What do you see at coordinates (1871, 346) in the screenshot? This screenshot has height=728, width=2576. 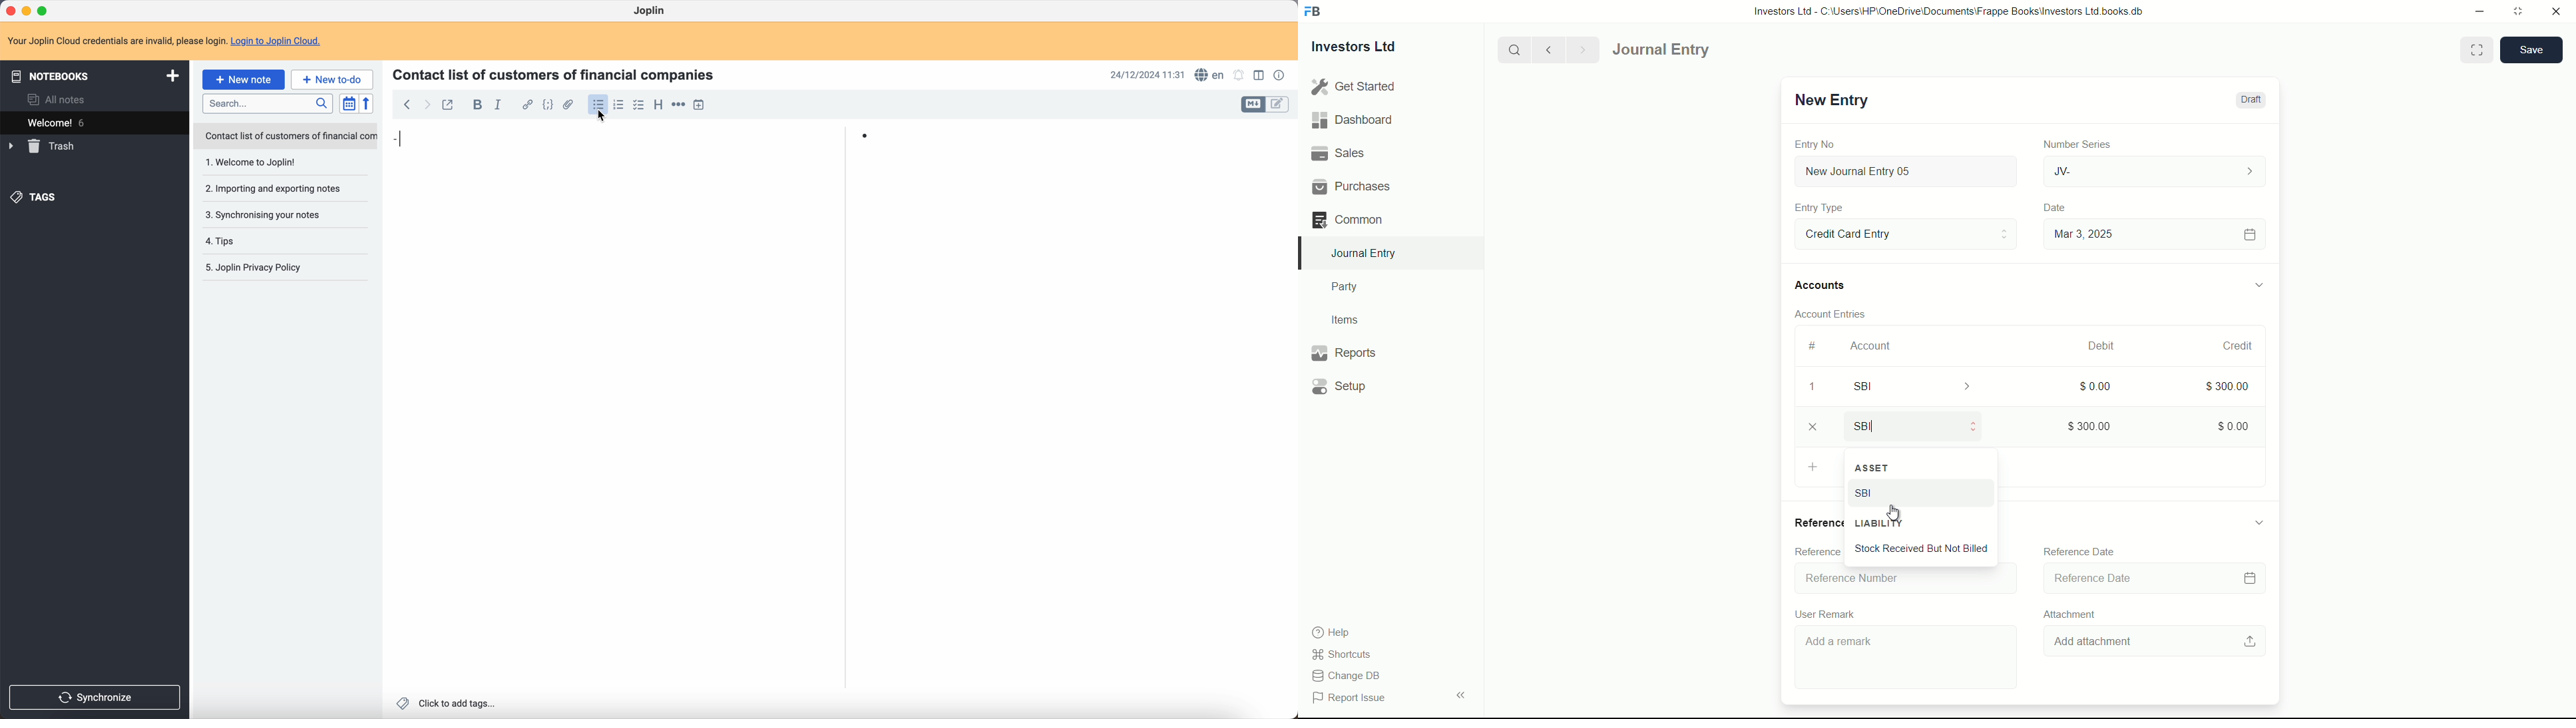 I see `Account` at bounding box center [1871, 346].